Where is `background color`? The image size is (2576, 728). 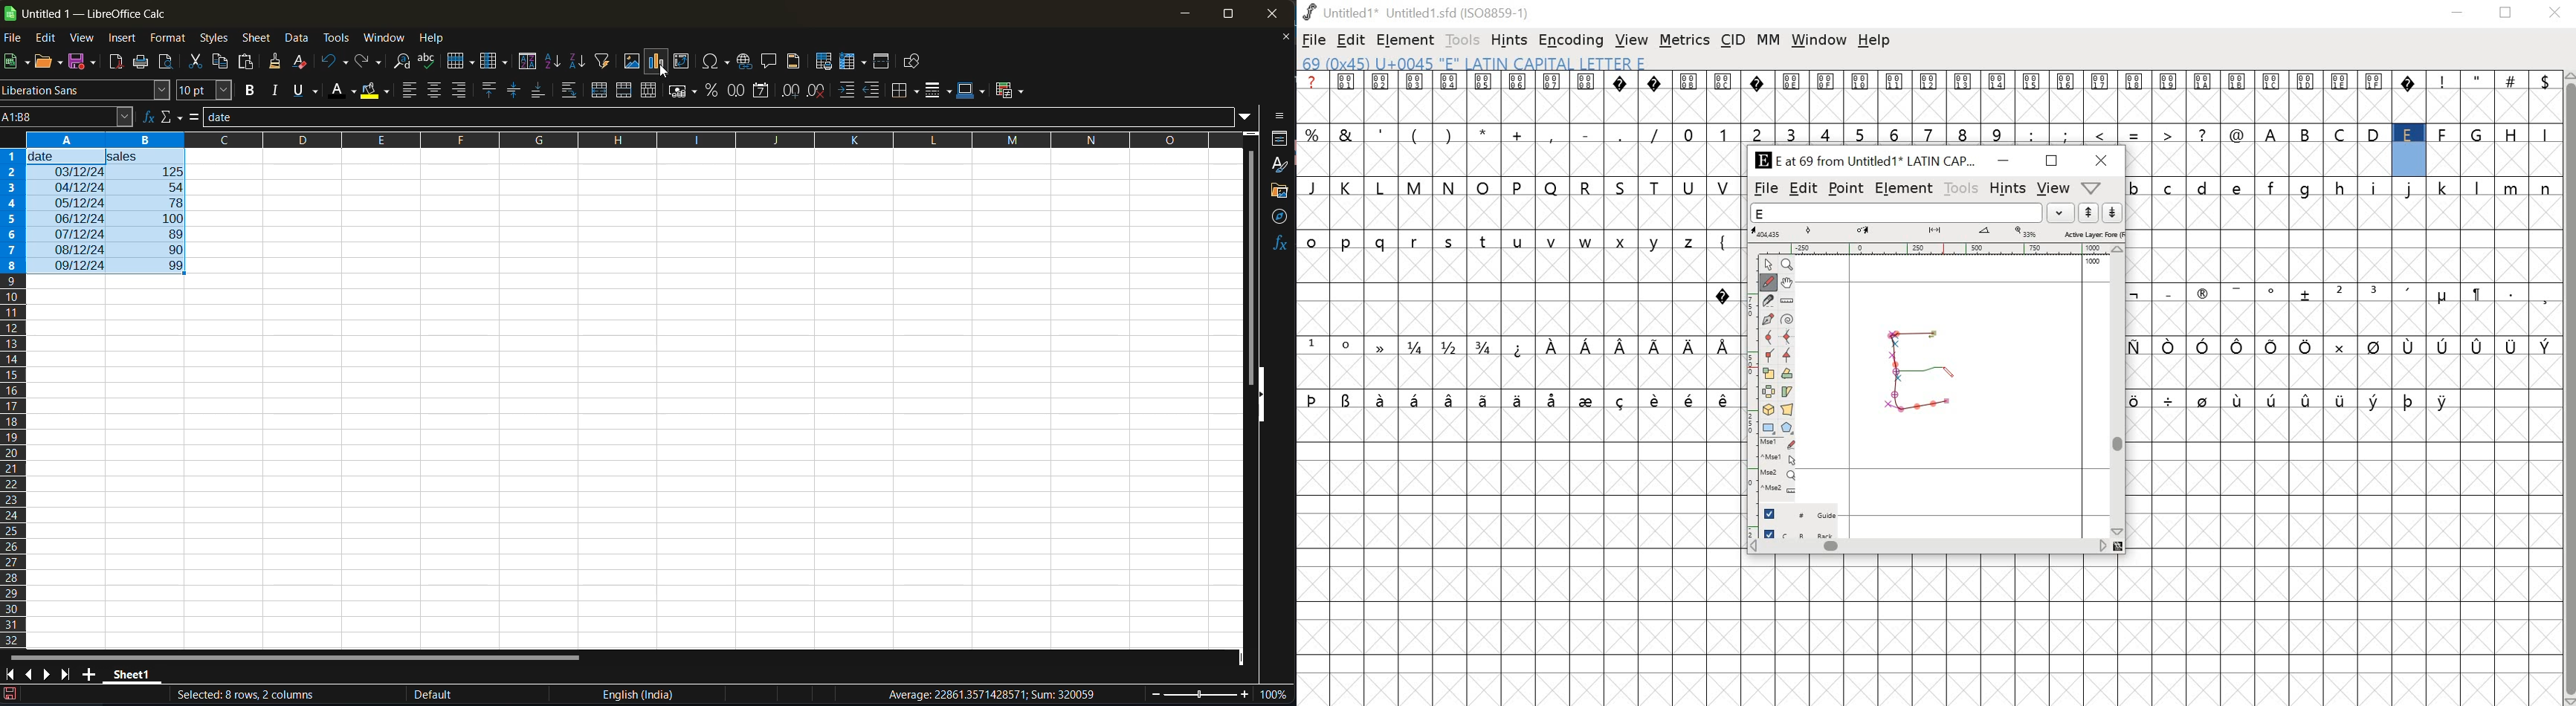 background color is located at coordinates (375, 92).